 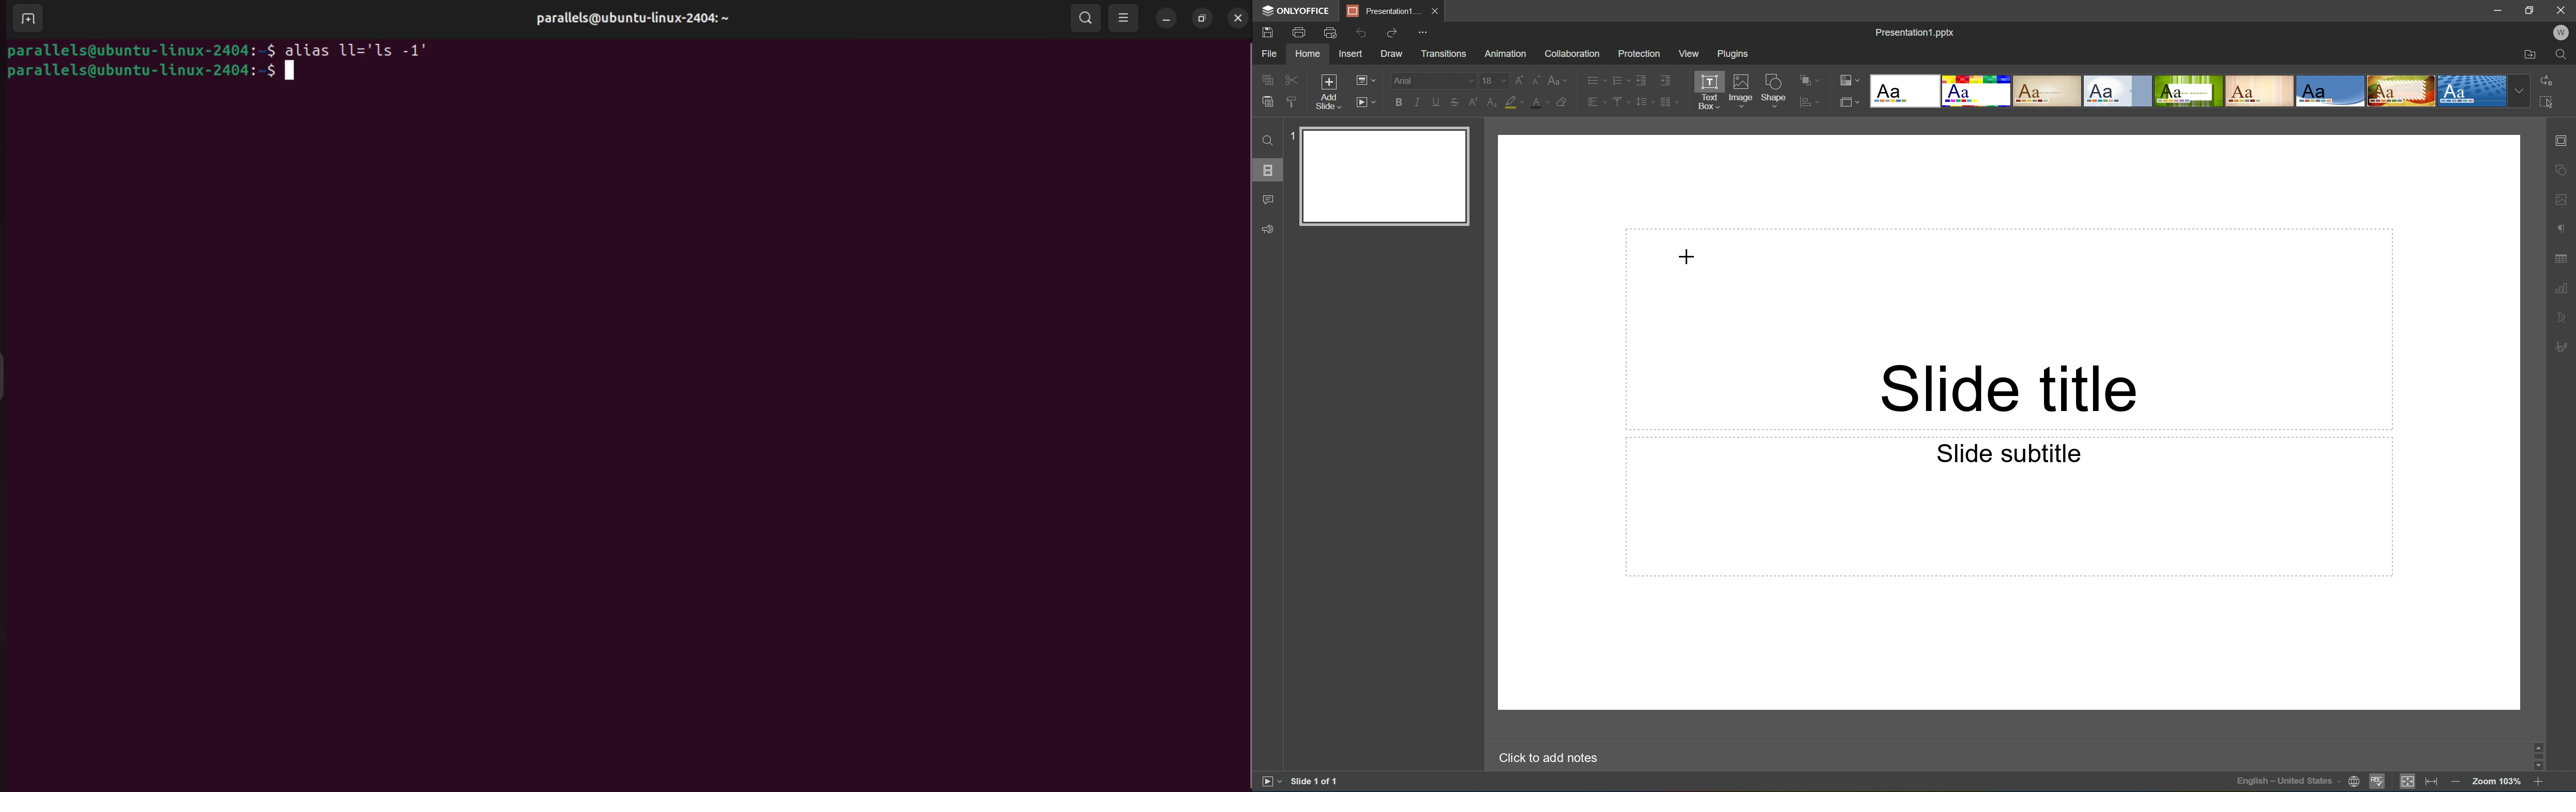 I want to click on Print file, so click(x=1299, y=33).